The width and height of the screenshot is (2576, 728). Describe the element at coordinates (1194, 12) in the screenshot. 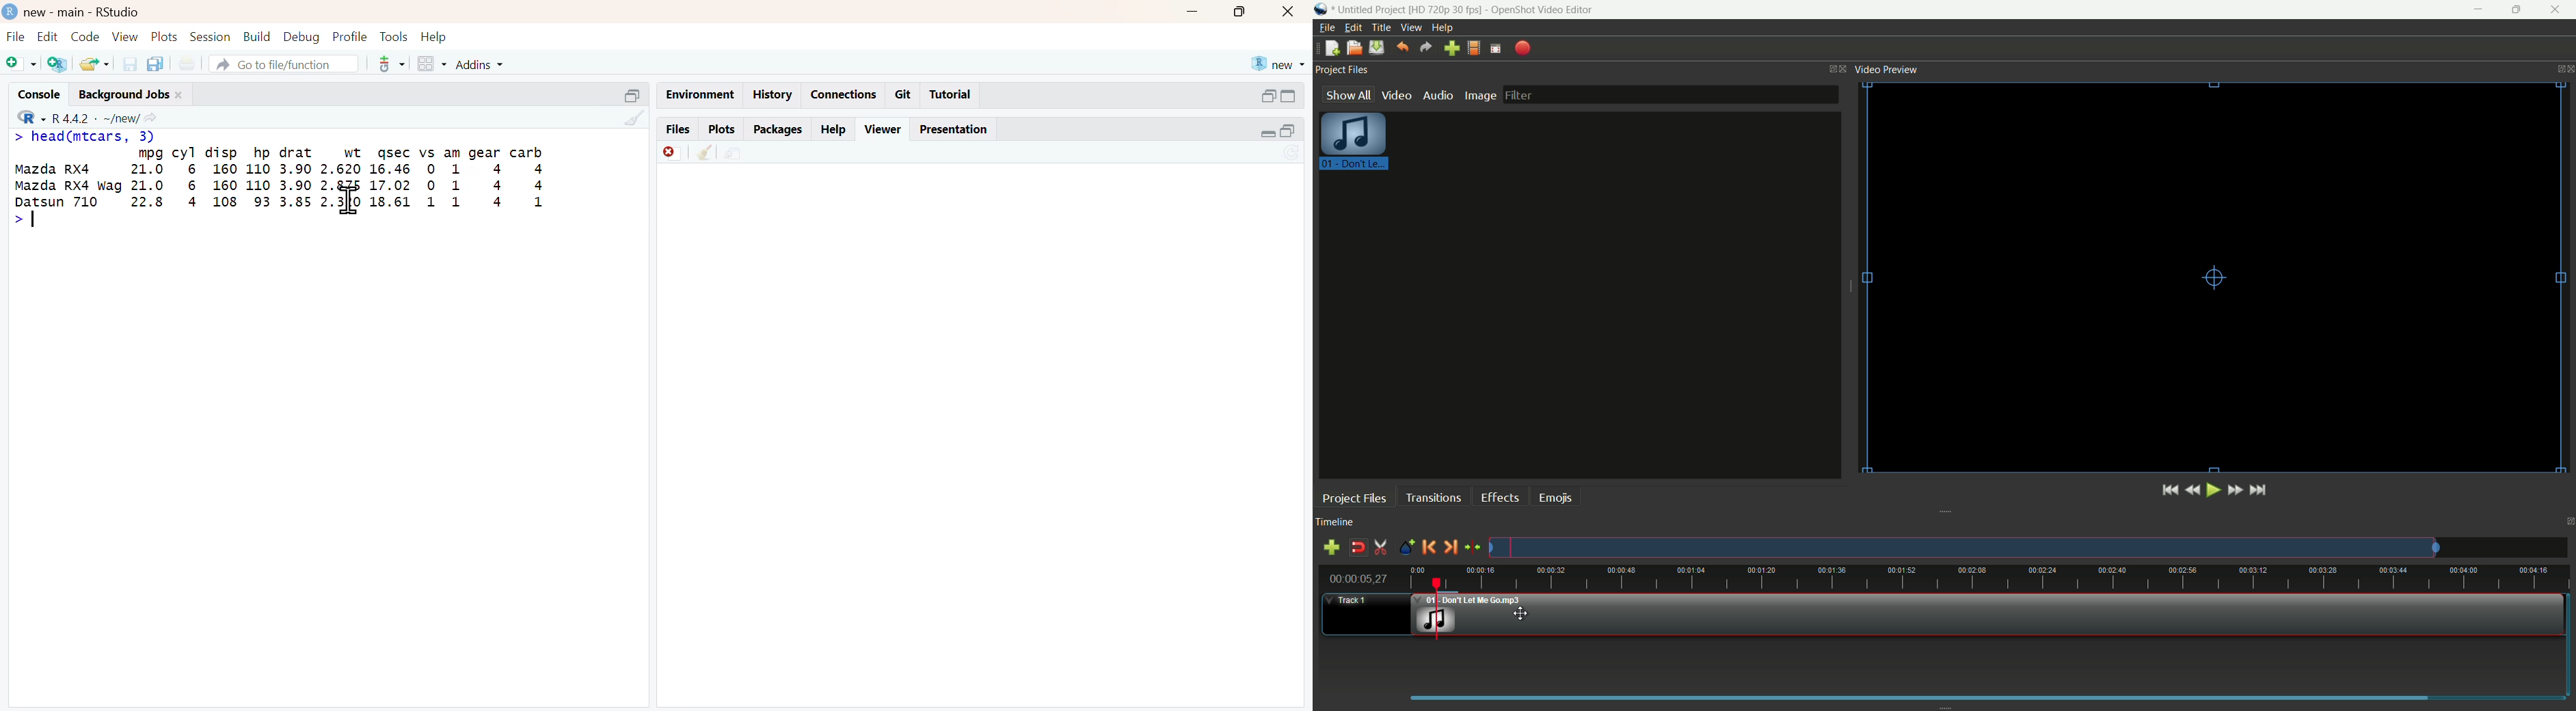

I see `minimize` at that location.